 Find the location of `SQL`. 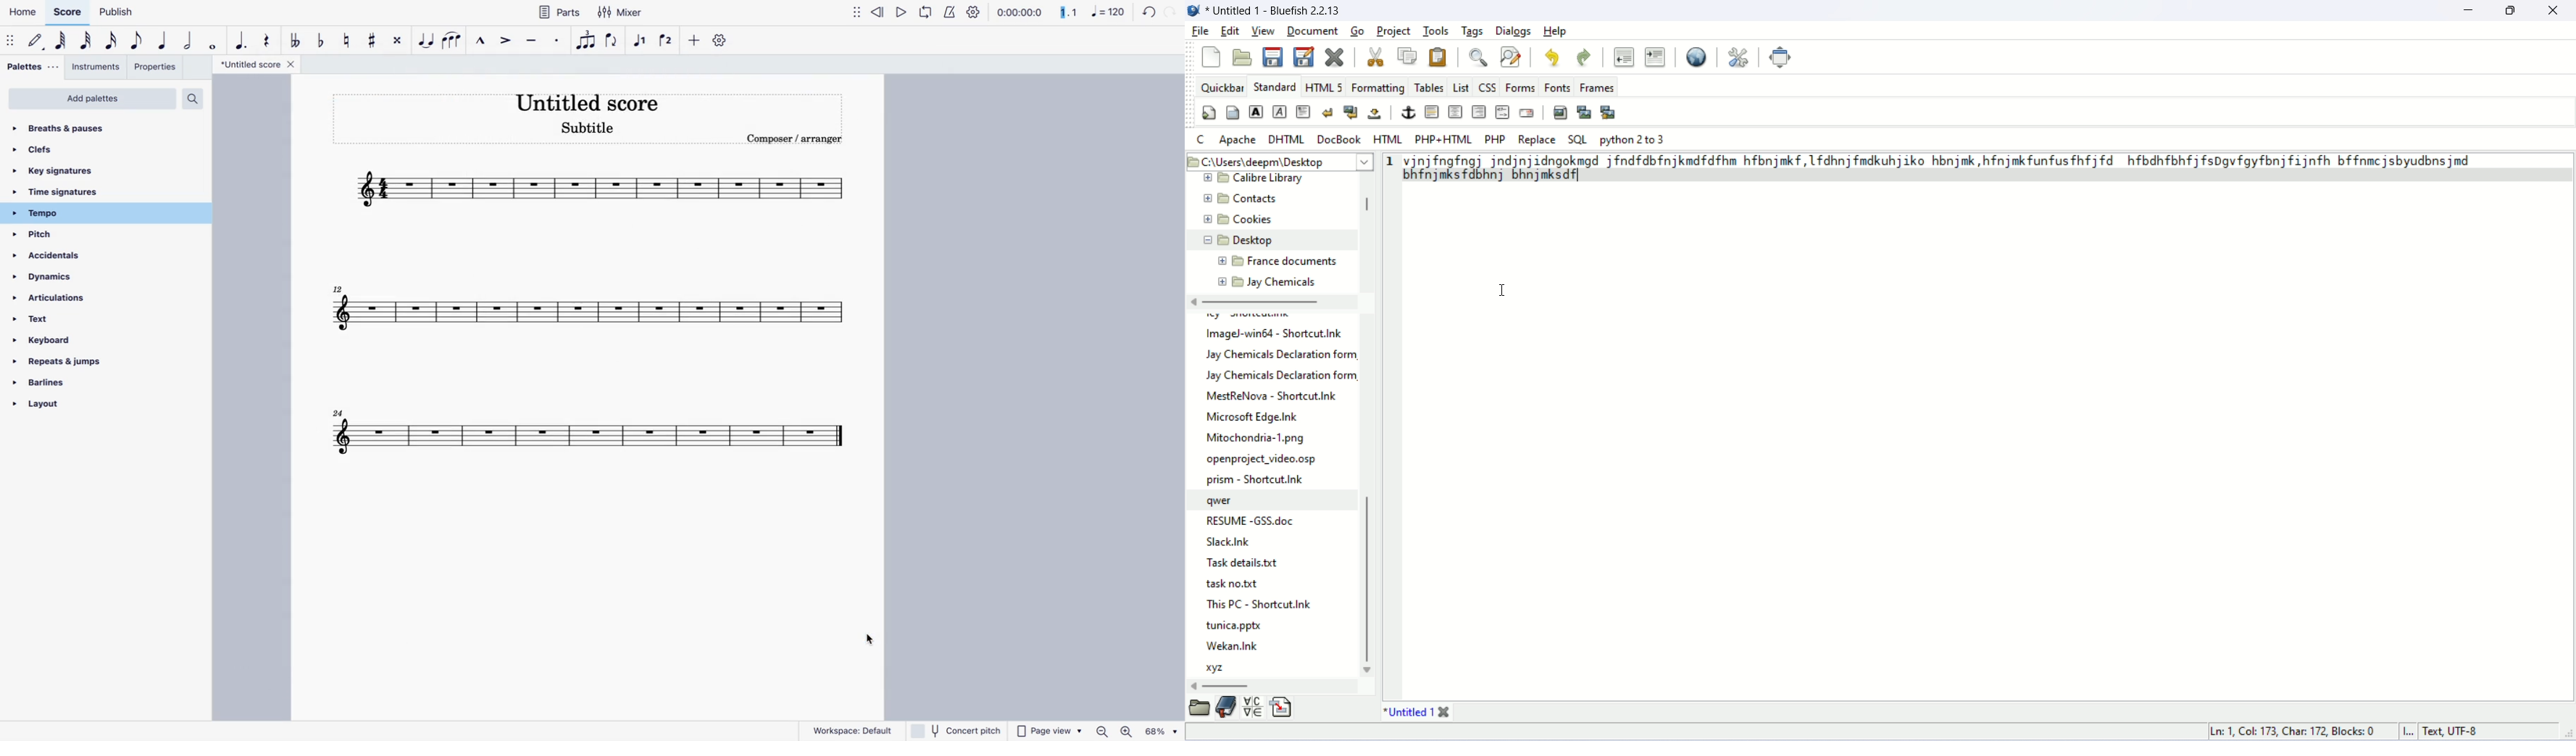

SQL is located at coordinates (1577, 140).